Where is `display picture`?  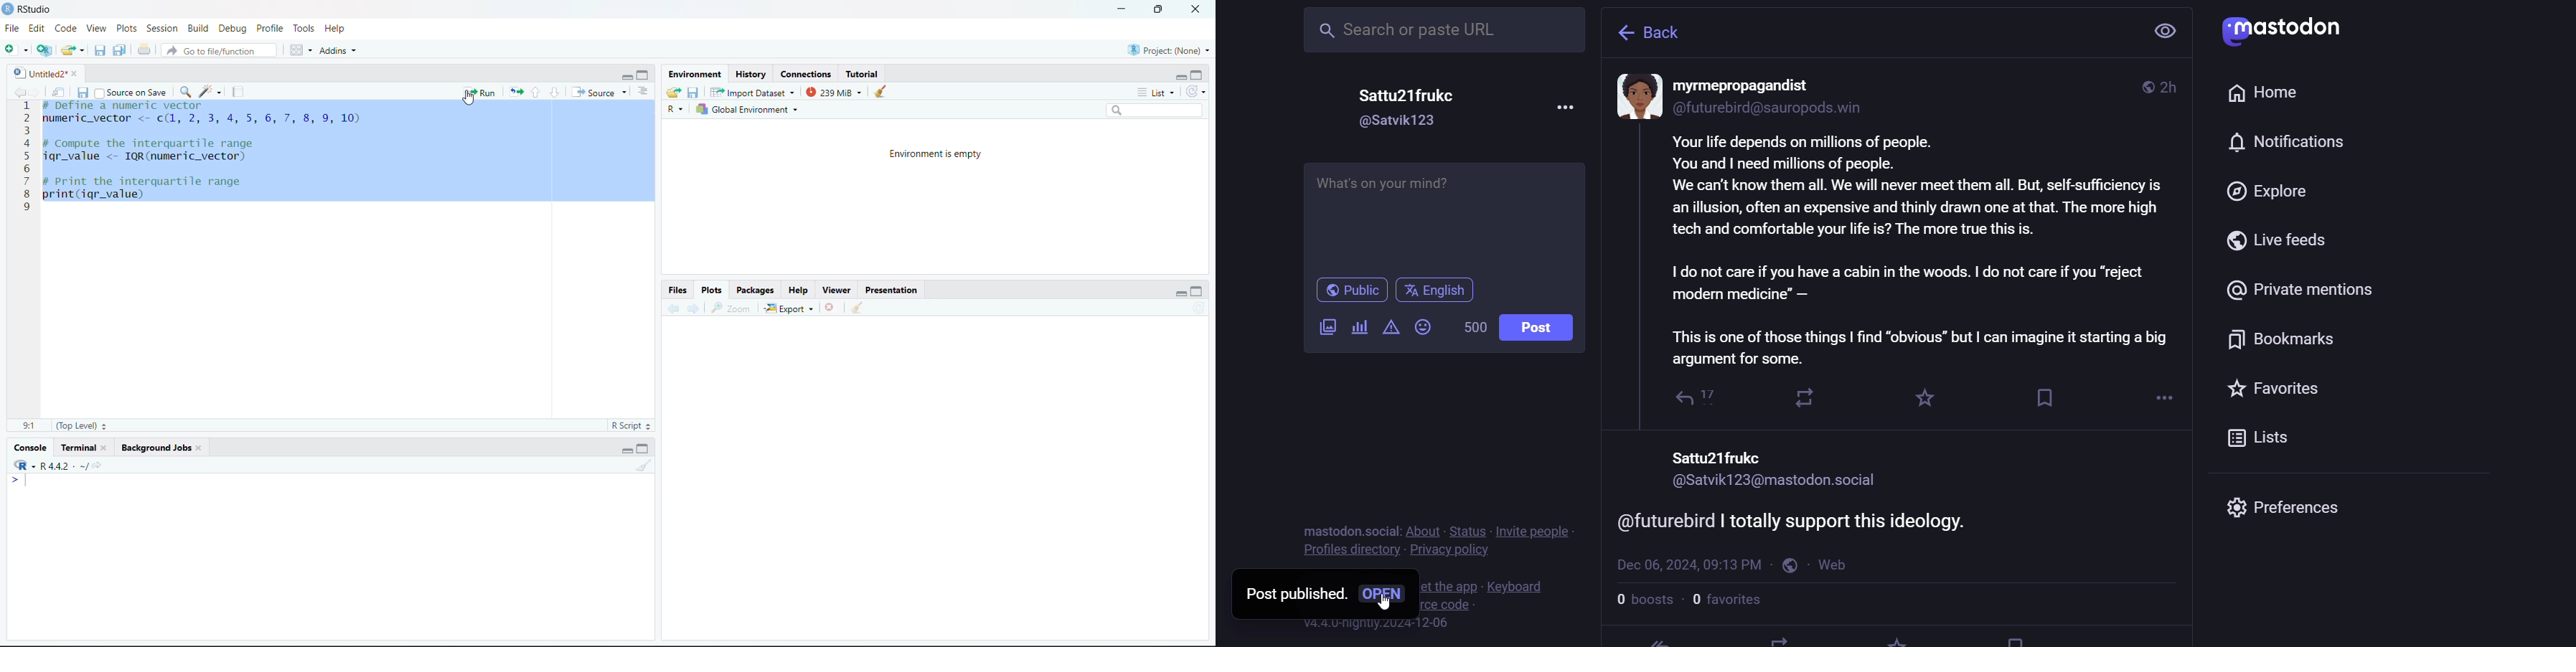 display picture is located at coordinates (1636, 97).